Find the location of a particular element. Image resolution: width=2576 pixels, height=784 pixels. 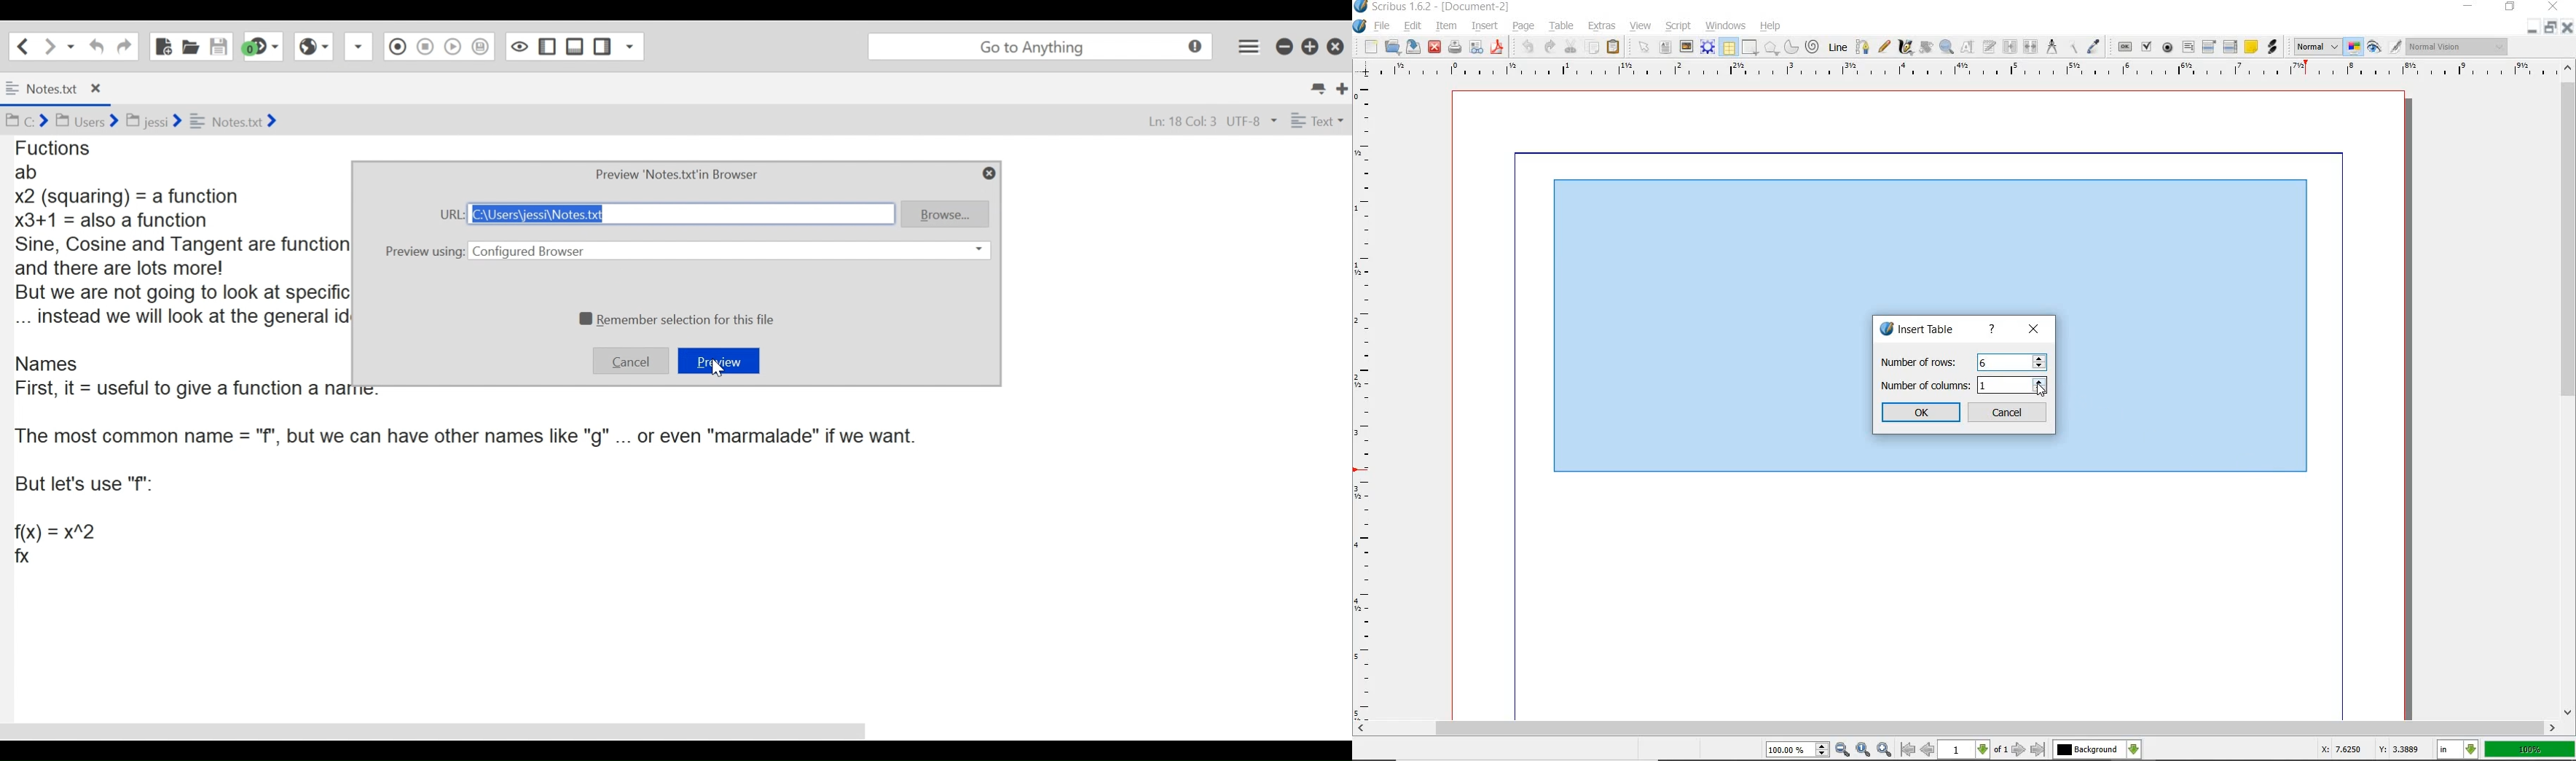

Cancel is located at coordinates (630, 360).